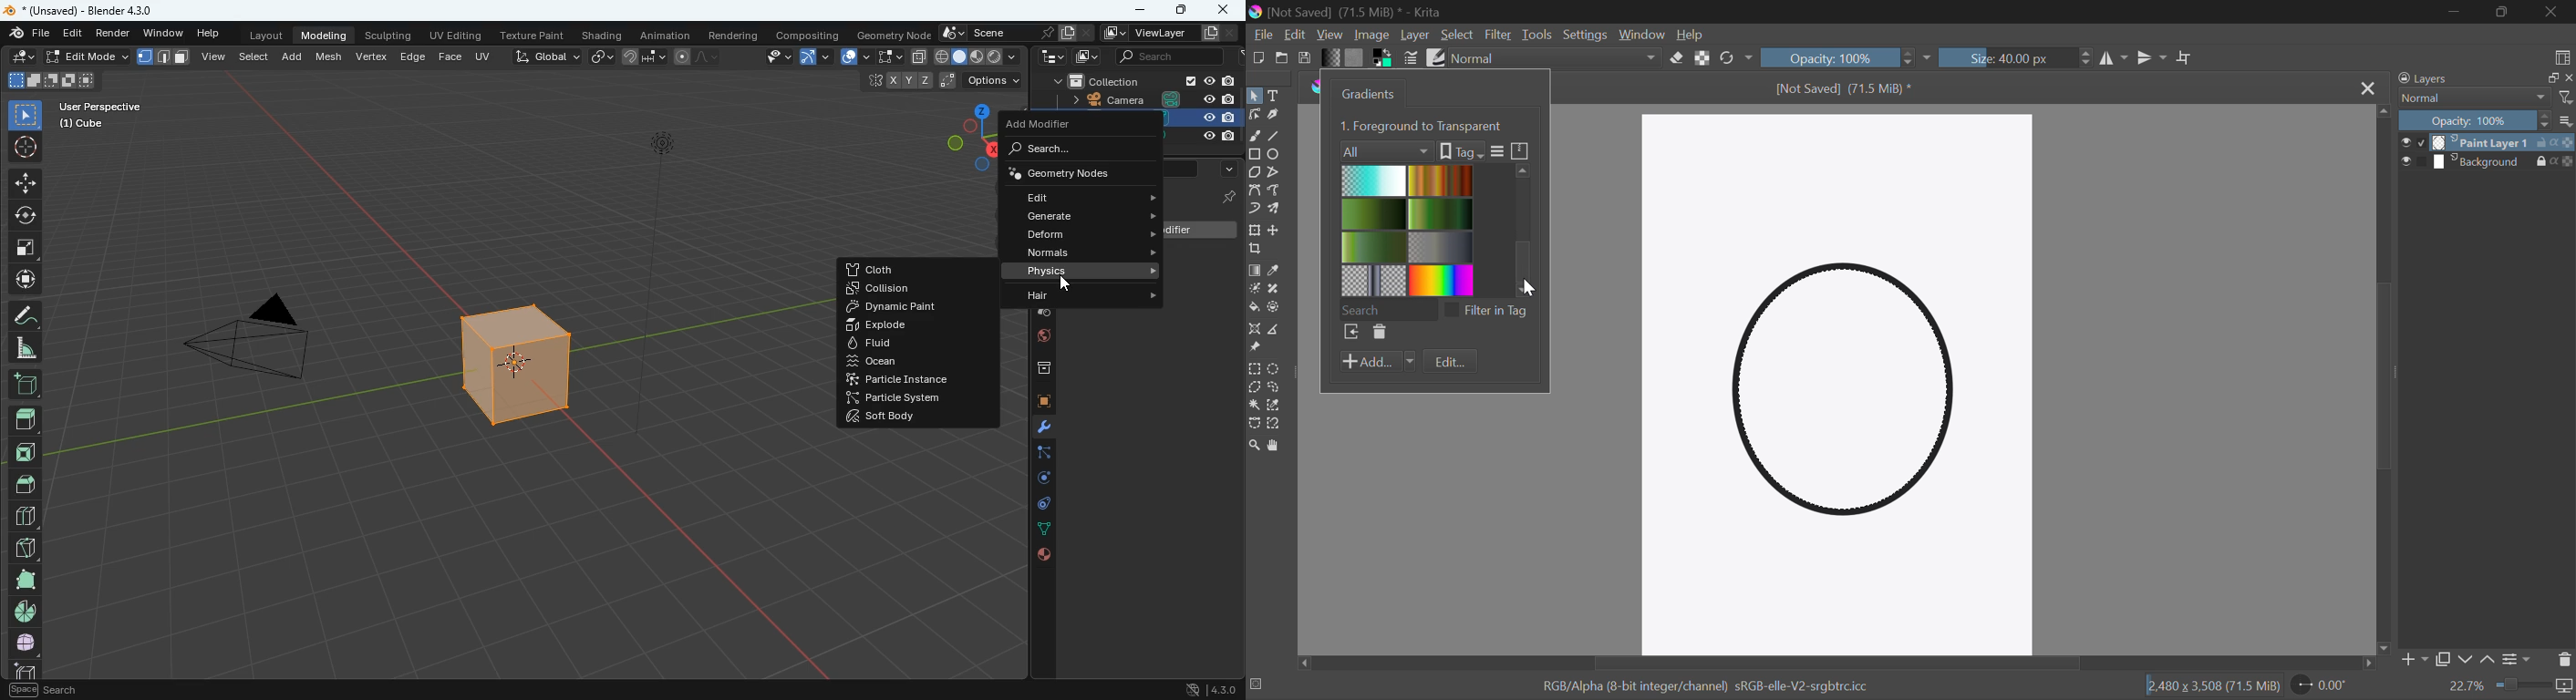 Image resolution: width=2576 pixels, height=700 pixels. What do you see at coordinates (646, 59) in the screenshot?
I see `join` at bounding box center [646, 59].